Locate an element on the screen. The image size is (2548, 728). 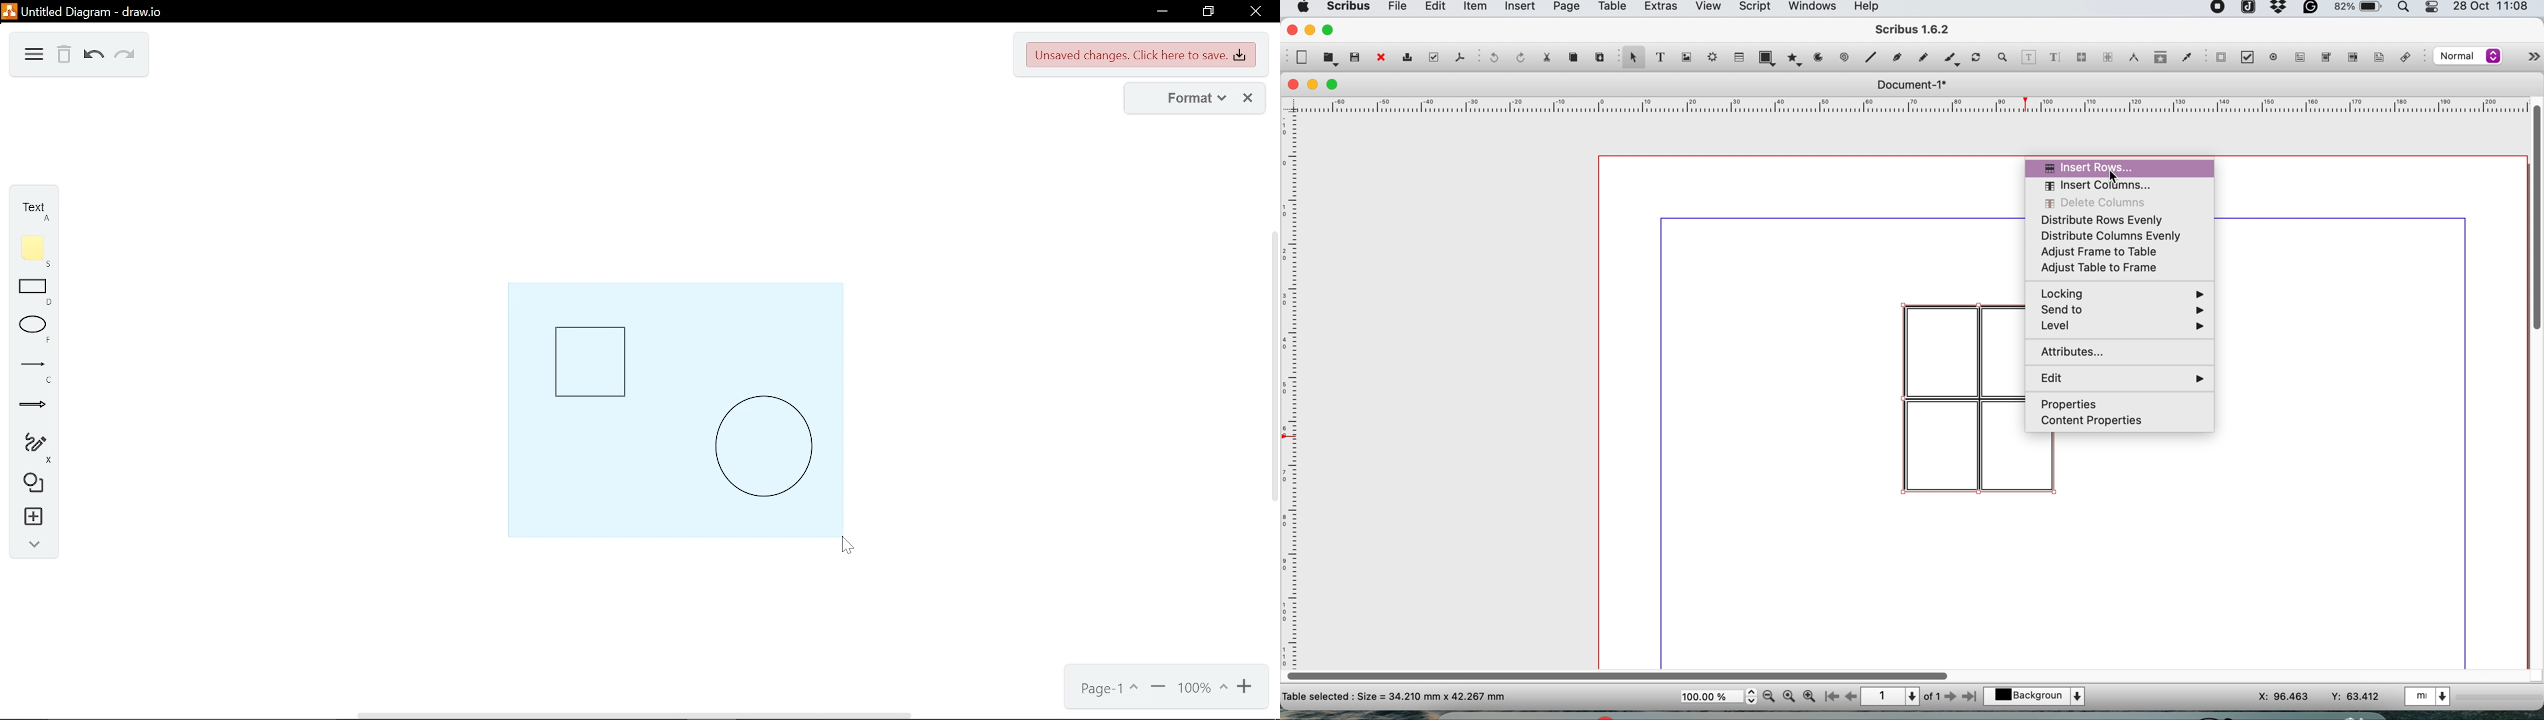
more options is located at coordinates (2524, 59).